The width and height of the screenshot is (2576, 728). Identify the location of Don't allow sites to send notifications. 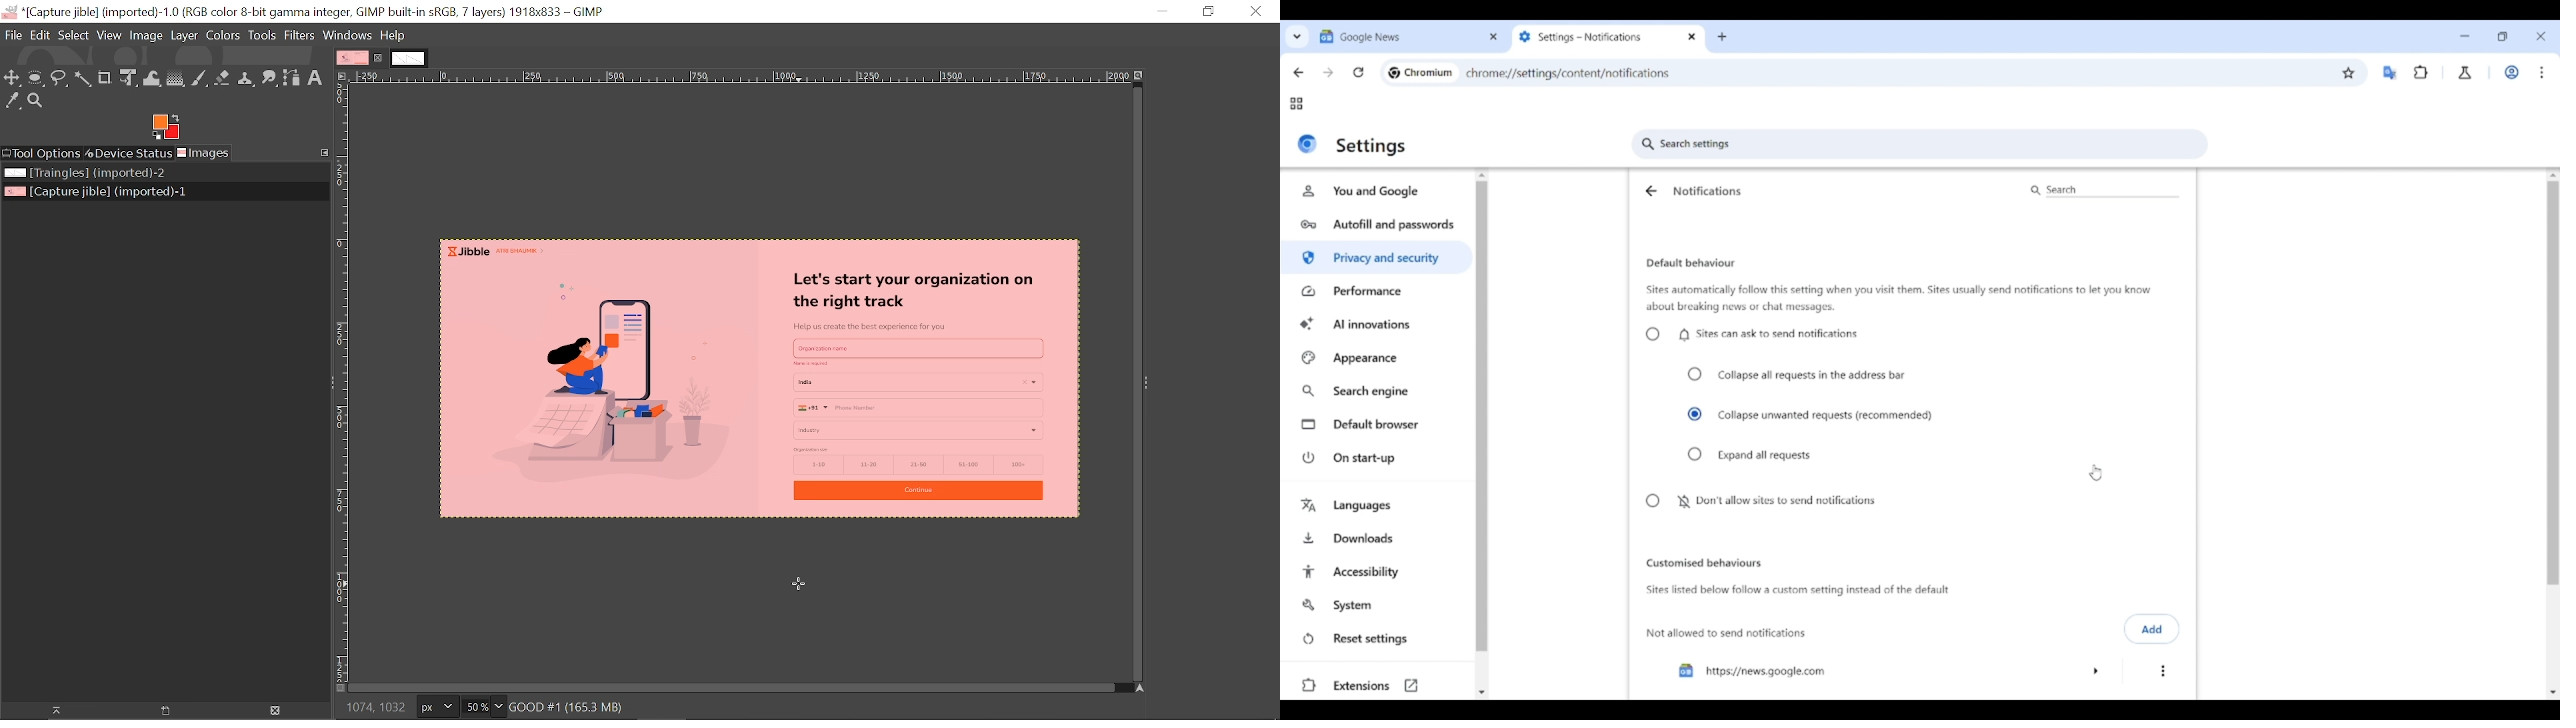
(1759, 501).